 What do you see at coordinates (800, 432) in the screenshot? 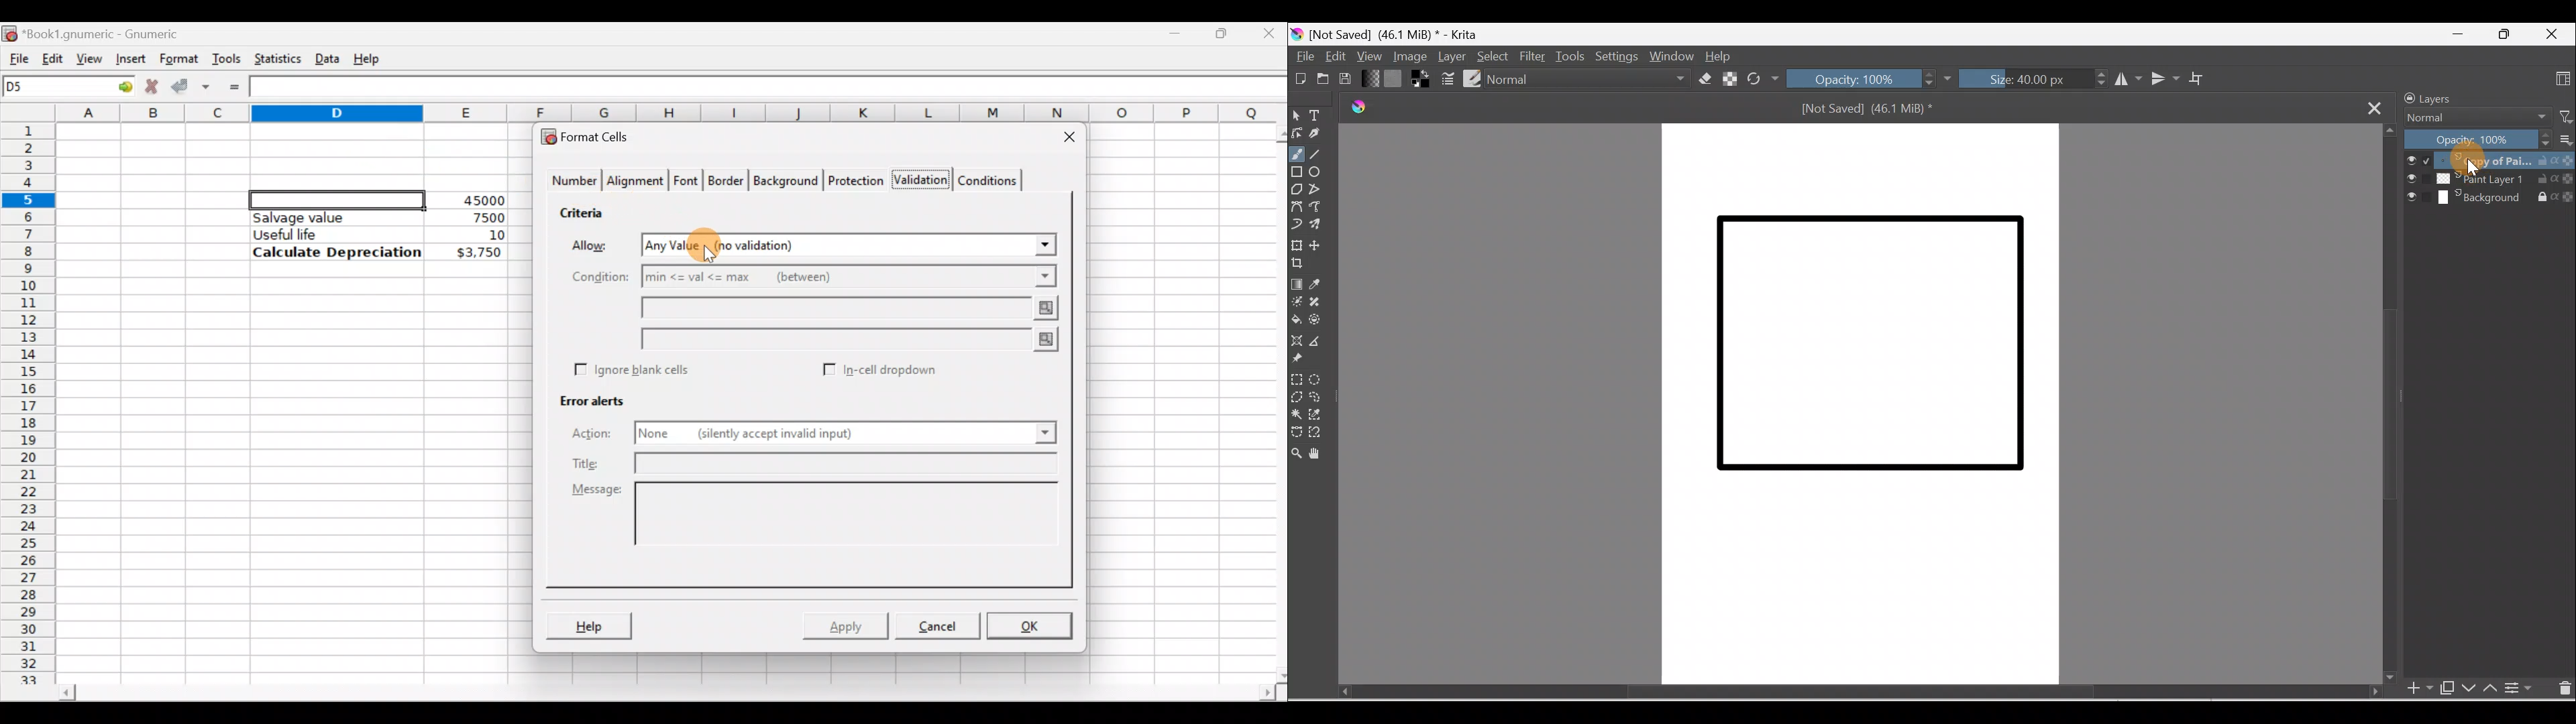
I see `None (silently accept invalid input)` at bounding box center [800, 432].